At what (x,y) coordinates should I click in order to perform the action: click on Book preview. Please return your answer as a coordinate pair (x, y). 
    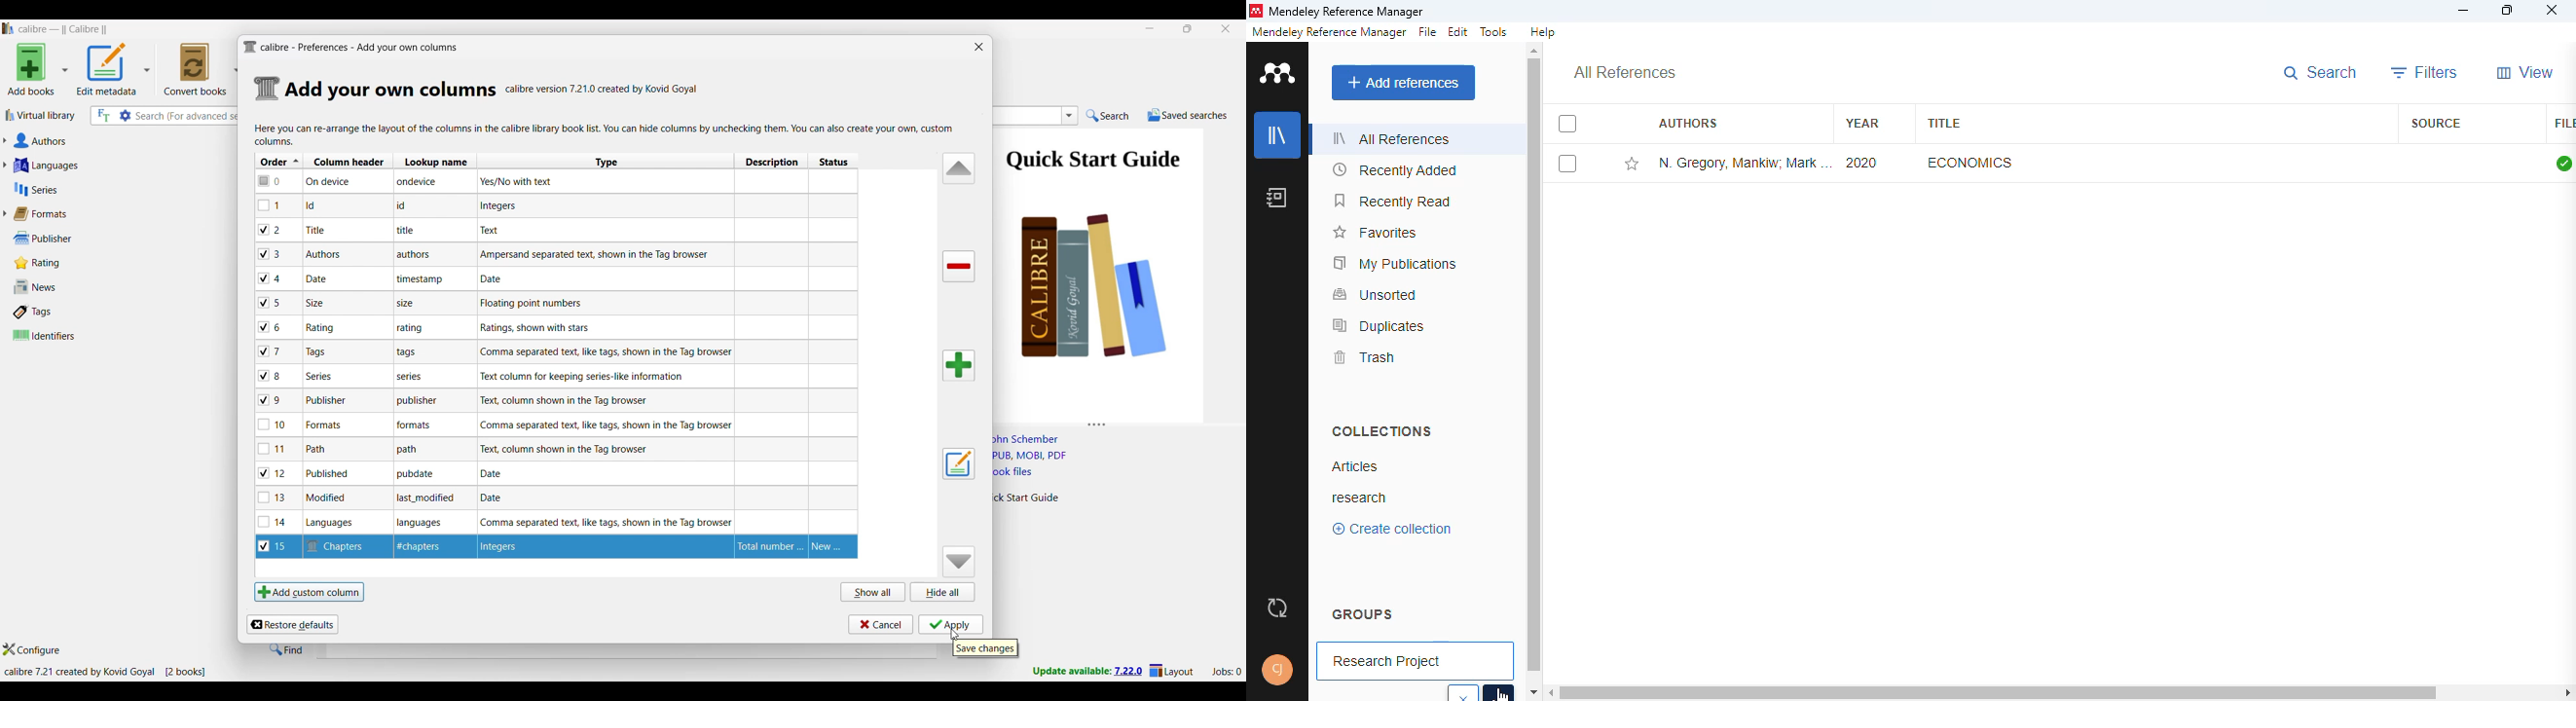
    Looking at the image, I should click on (1115, 271).